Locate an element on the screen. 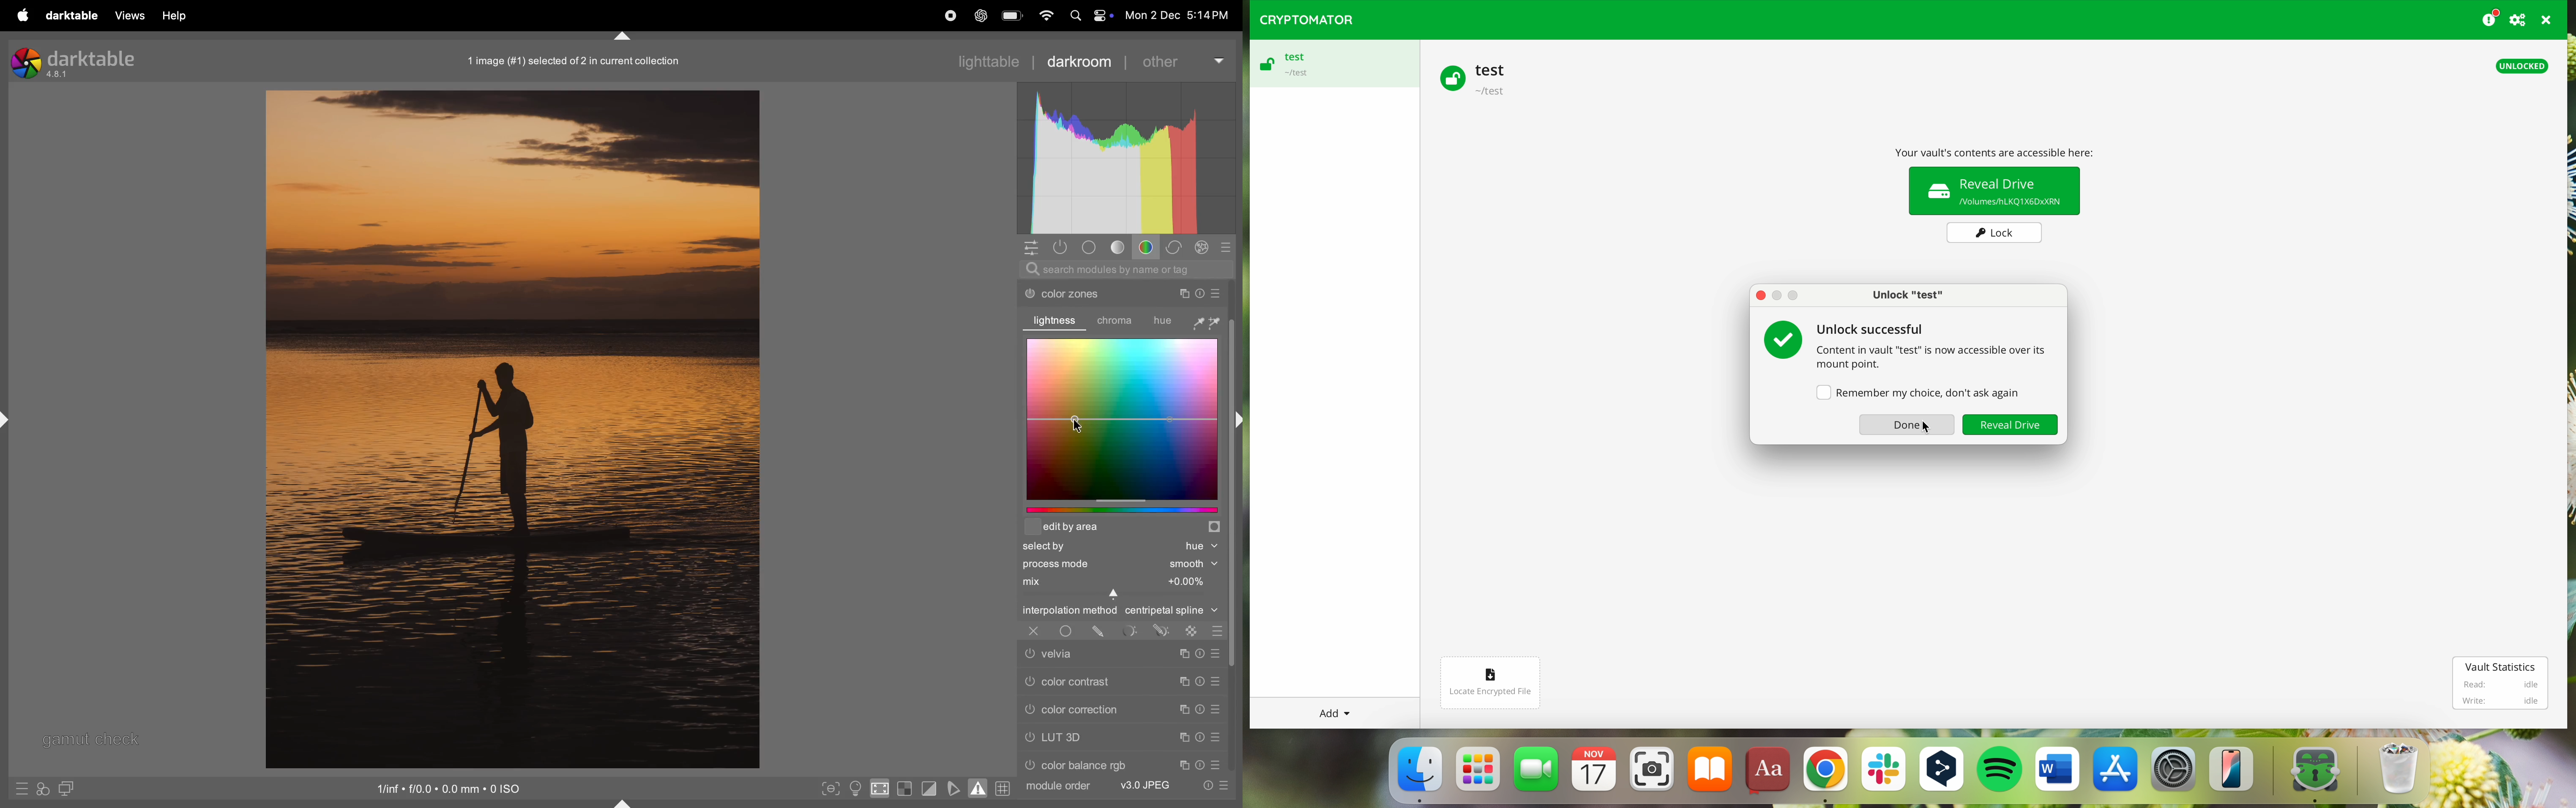 This screenshot has height=812, width=2576. Copy is located at coordinates (1185, 737).